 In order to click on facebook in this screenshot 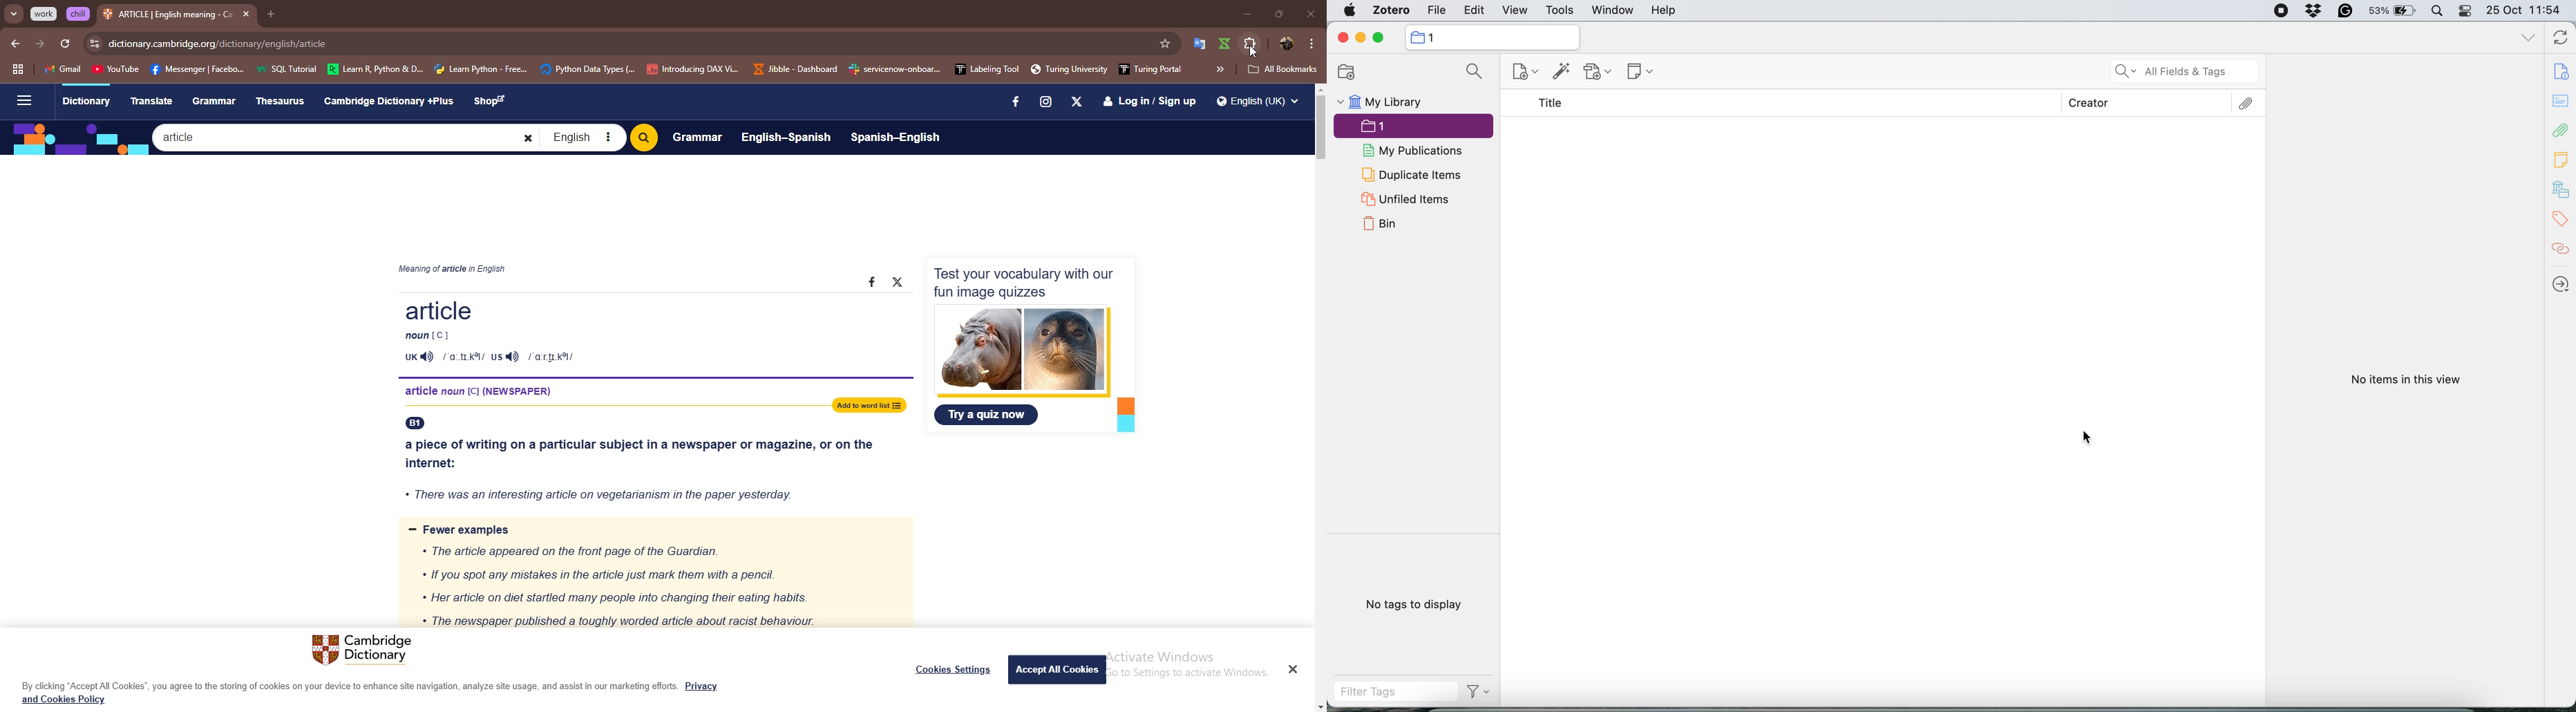, I will do `click(1010, 102)`.